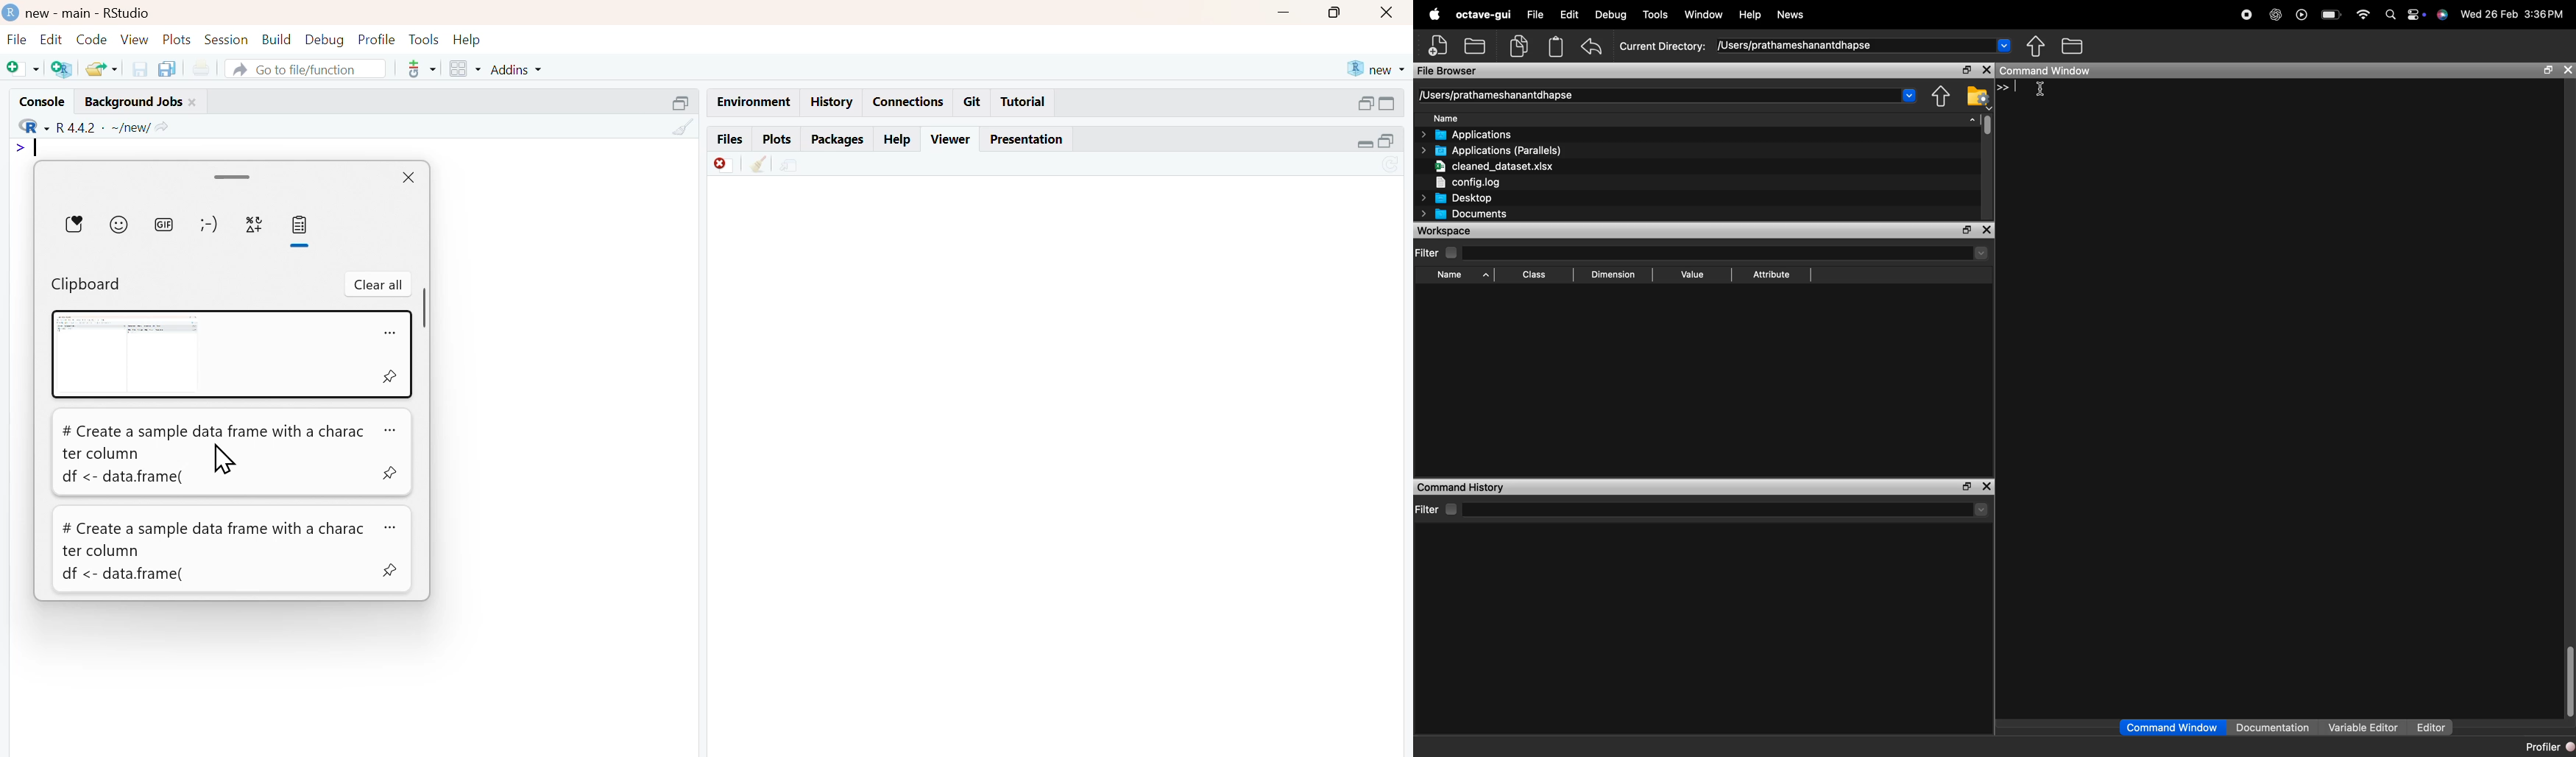 The image size is (2576, 784). What do you see at coordinates (325, 41) in the screenshot?
I see `debug` at bounding box center [325, 41].